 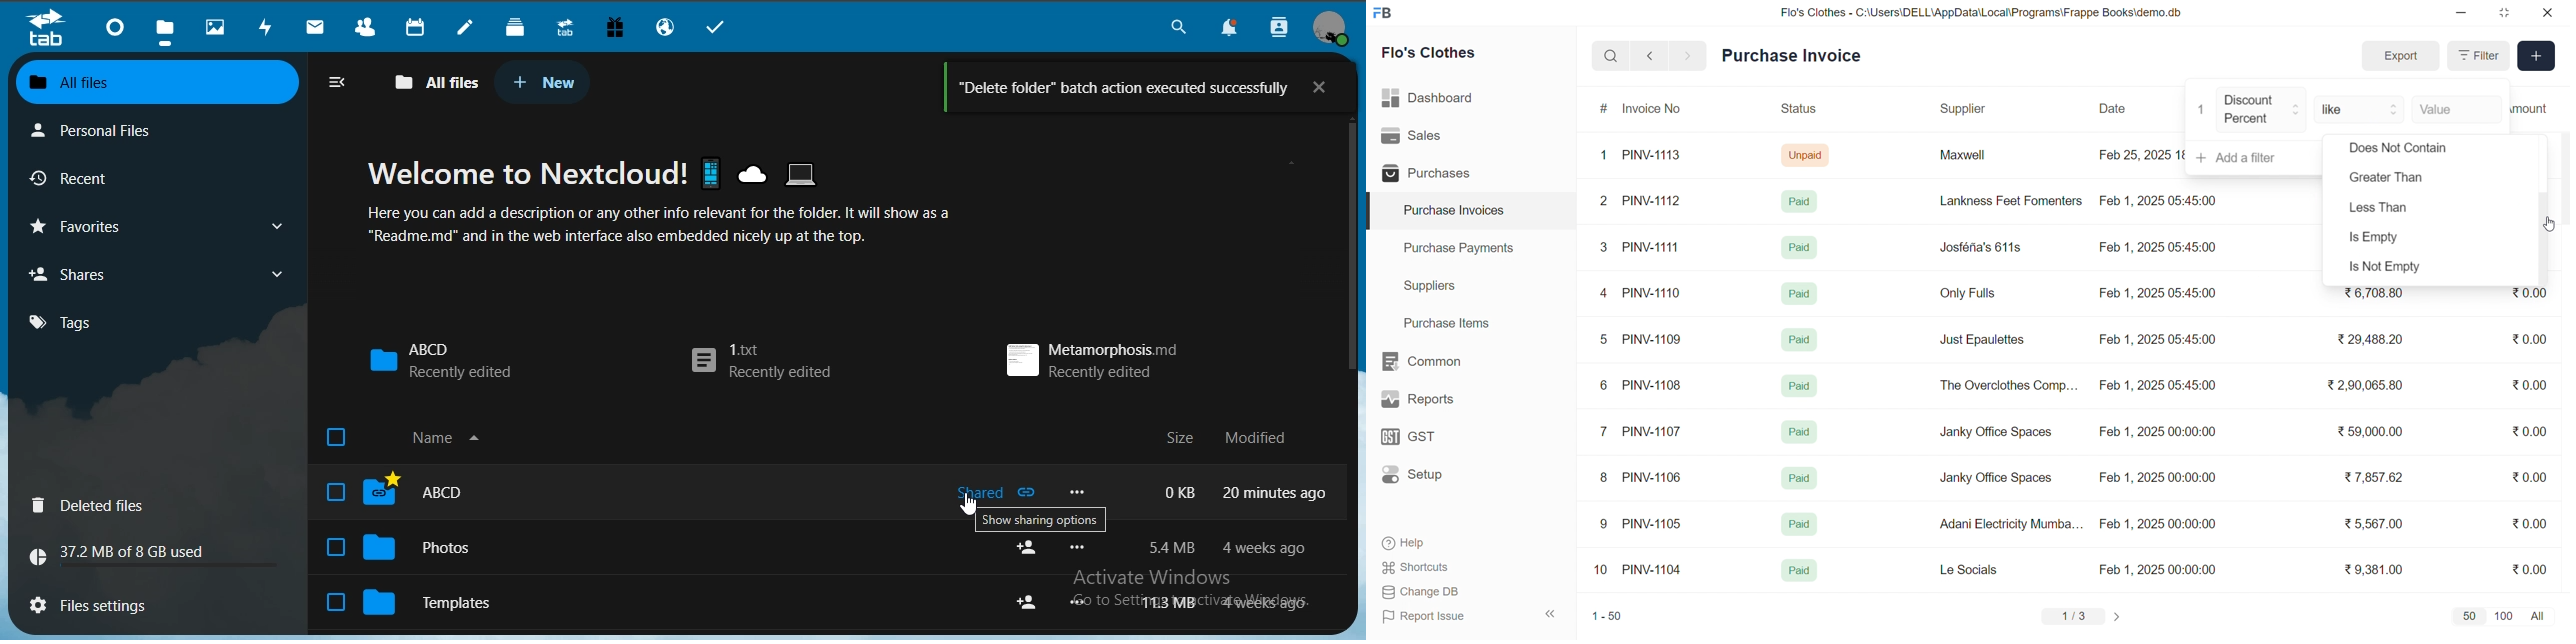 What do you see at coordinates (1374, 211) in the screenshot?
I see `selected` at bounding box center [1374, 211].